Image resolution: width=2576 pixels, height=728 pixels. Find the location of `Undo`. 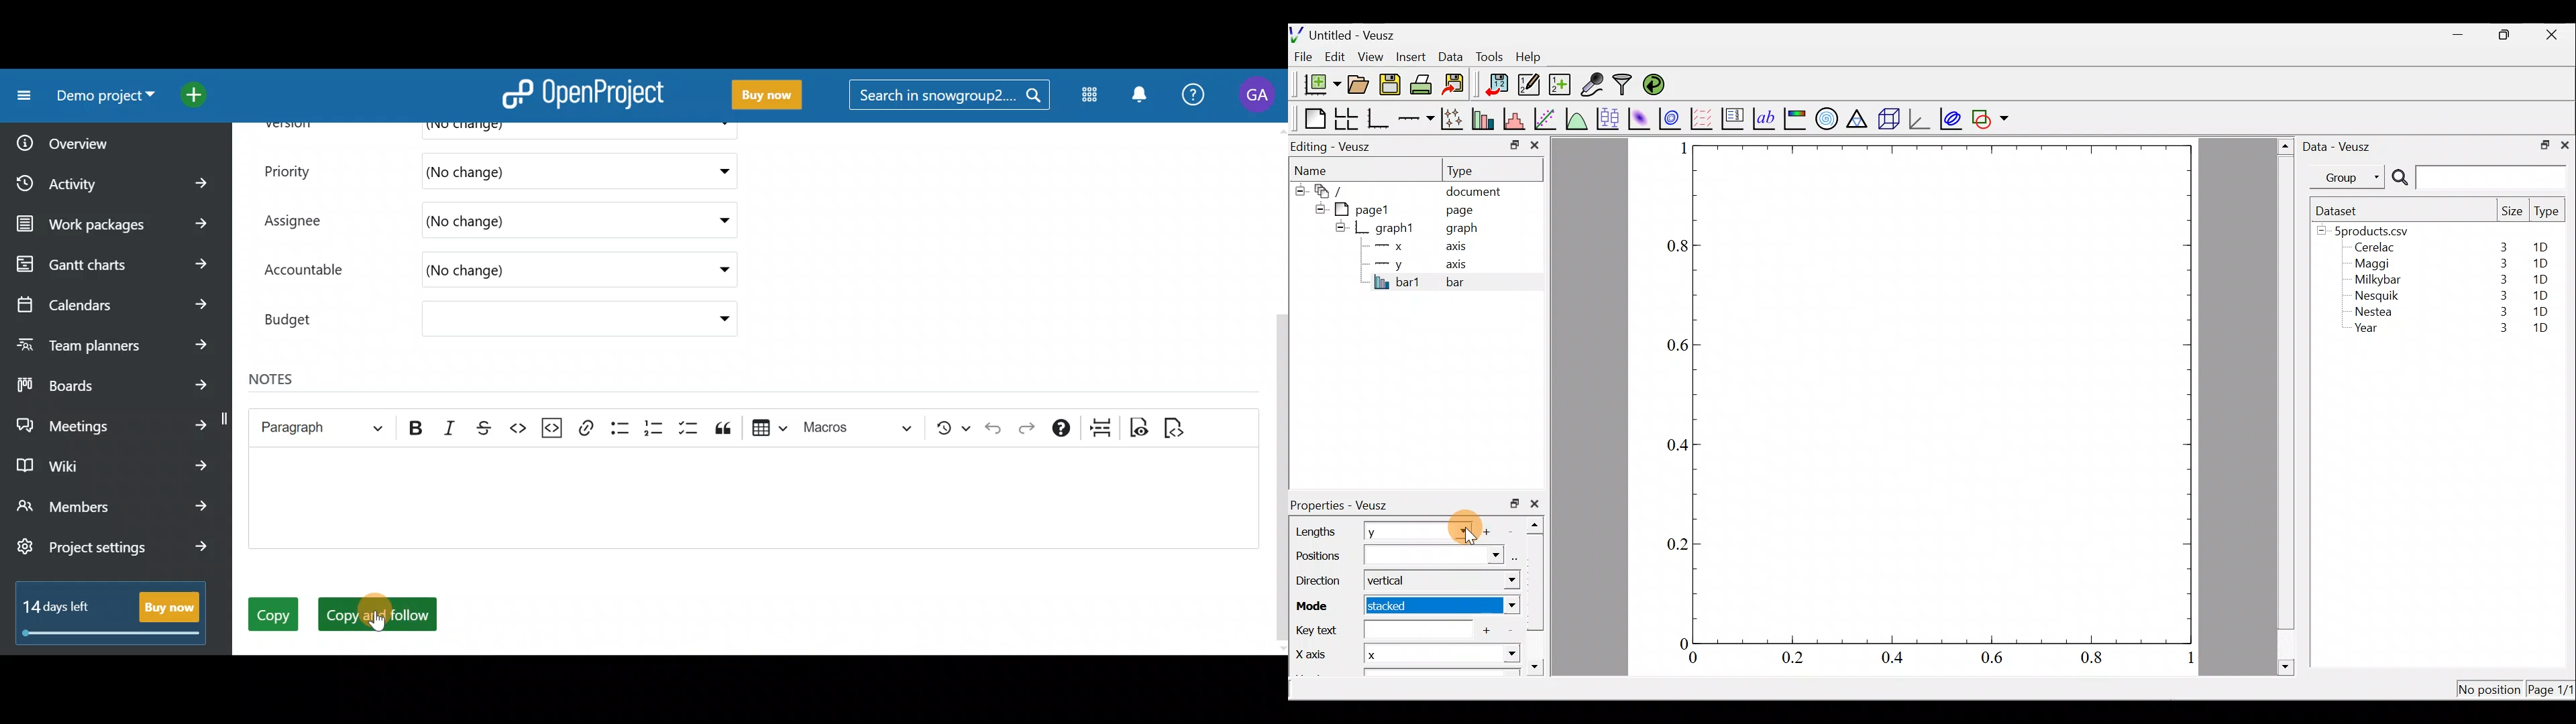

Undo is located at coordinates (994, 430).